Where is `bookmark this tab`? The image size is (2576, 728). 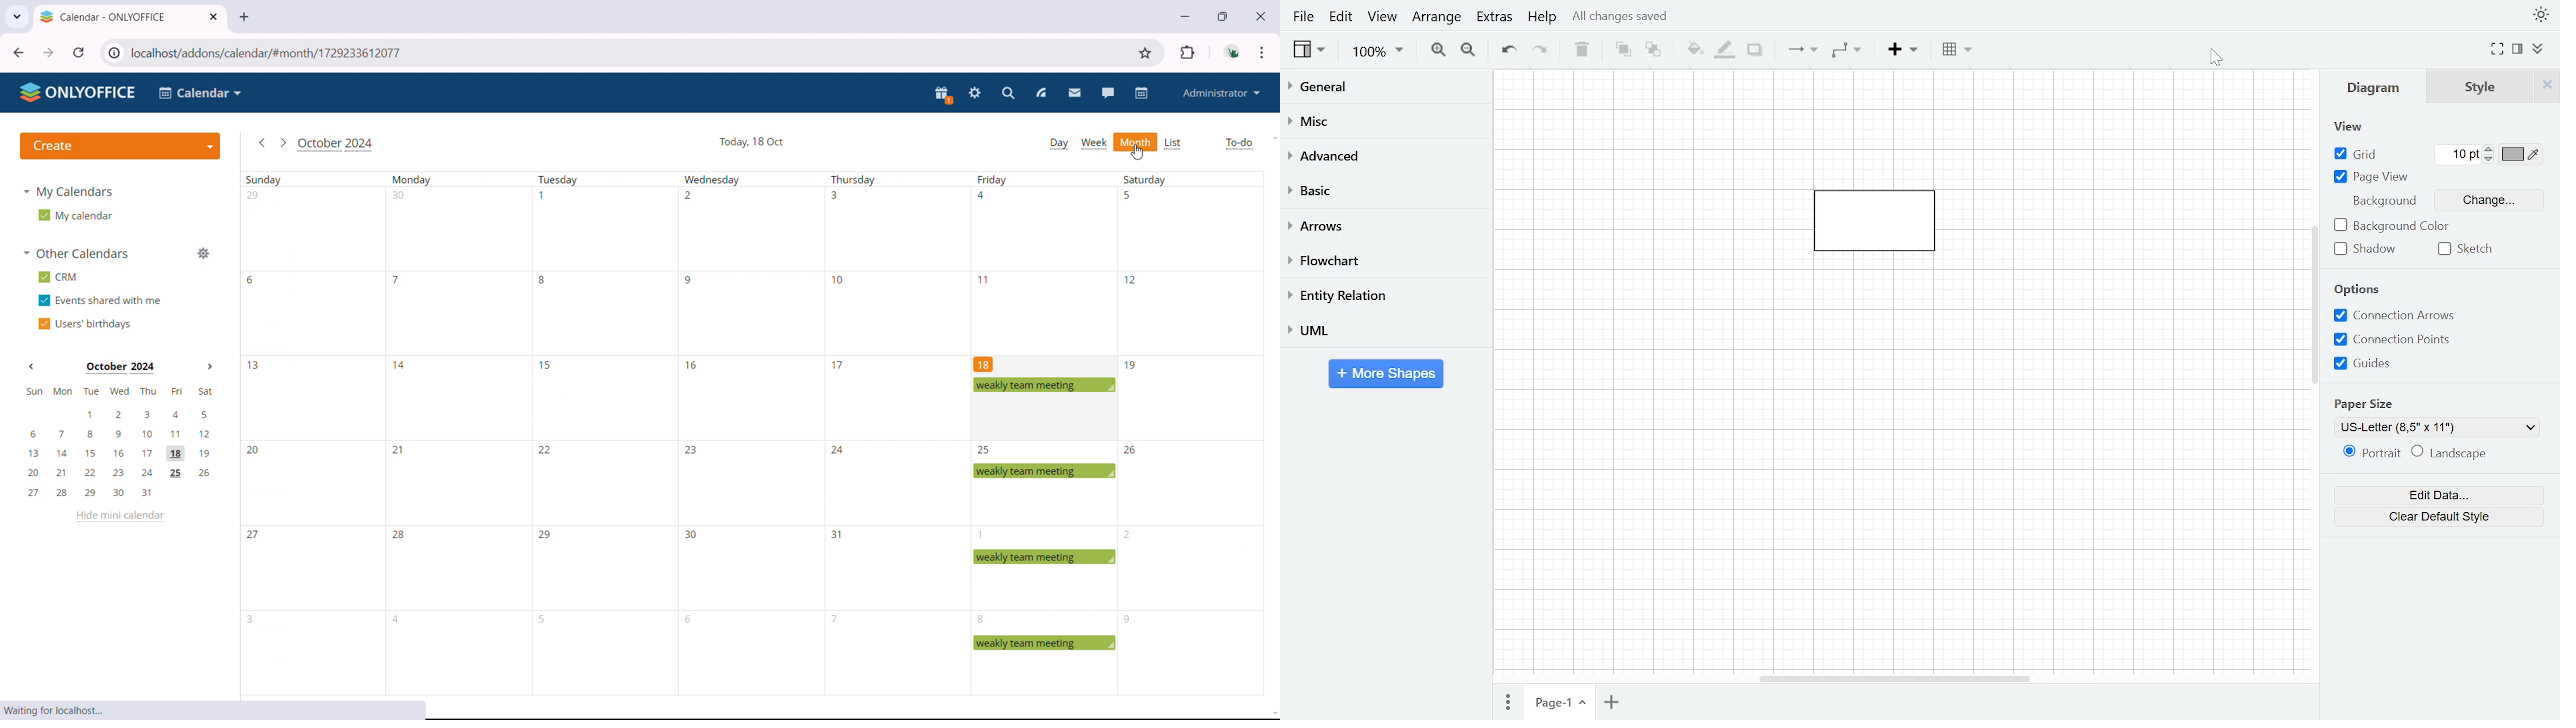 bookmark this tab is located at coordinates (1145, 53).